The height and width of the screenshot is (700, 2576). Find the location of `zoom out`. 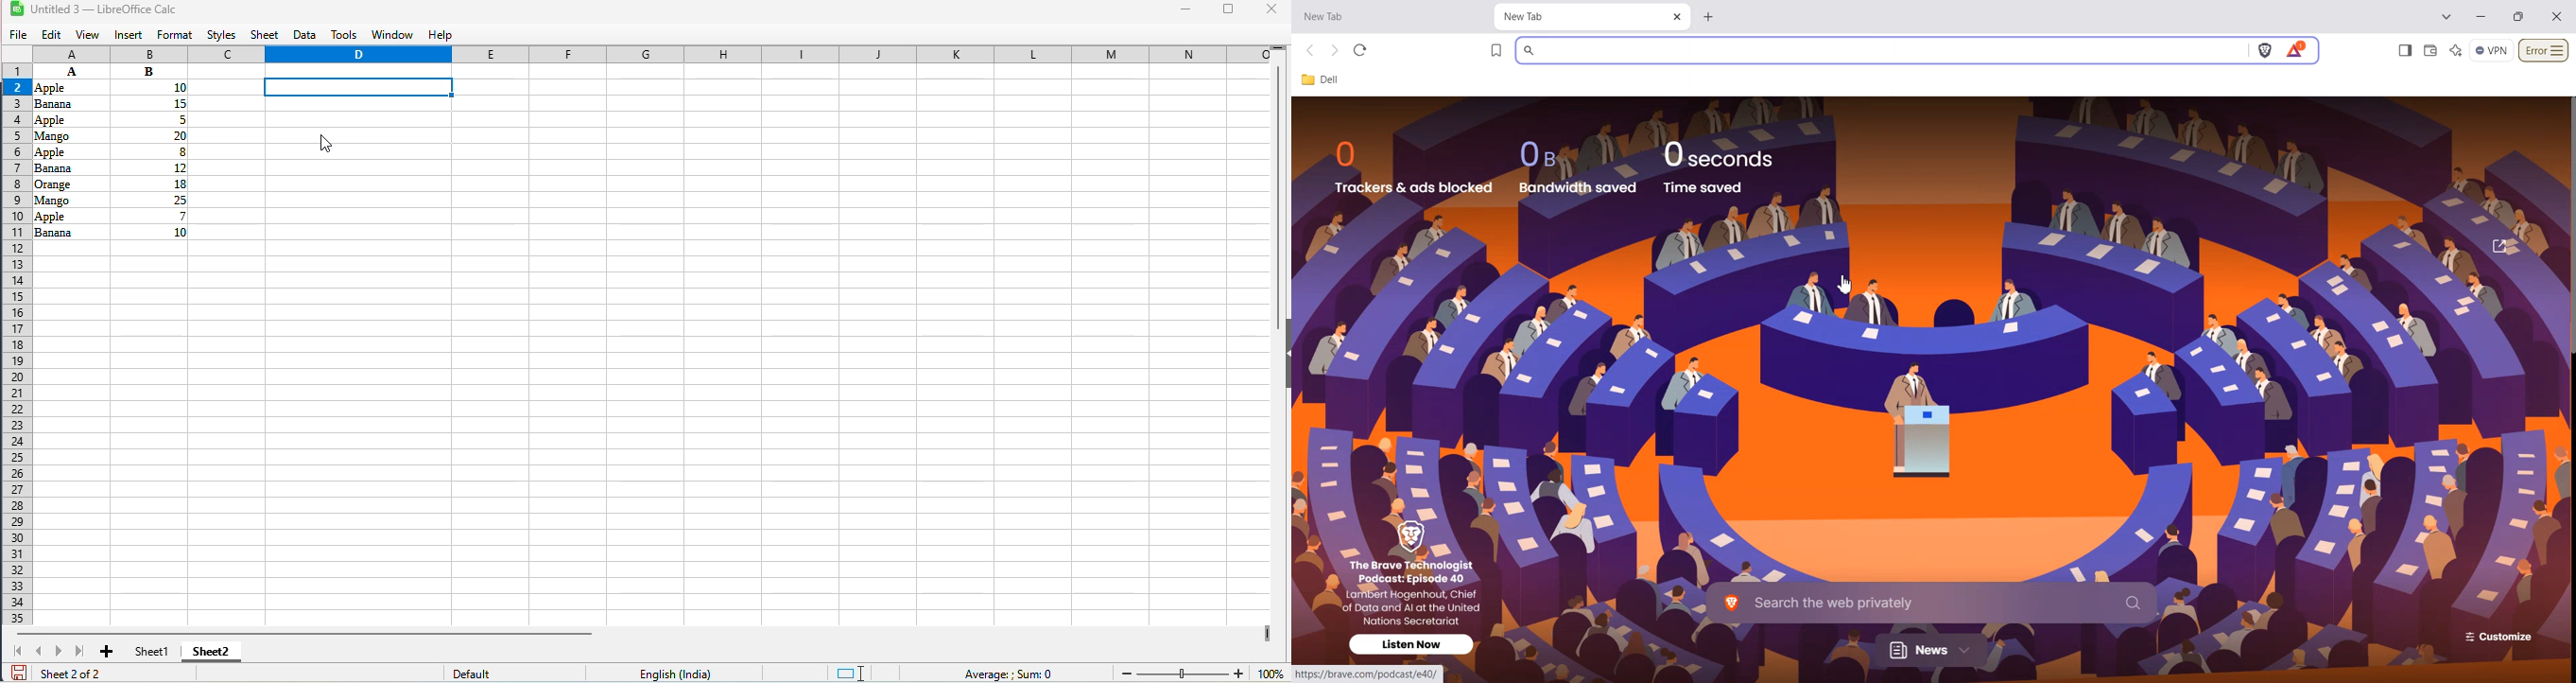

zoom out is located at coordinates (1128, 674).